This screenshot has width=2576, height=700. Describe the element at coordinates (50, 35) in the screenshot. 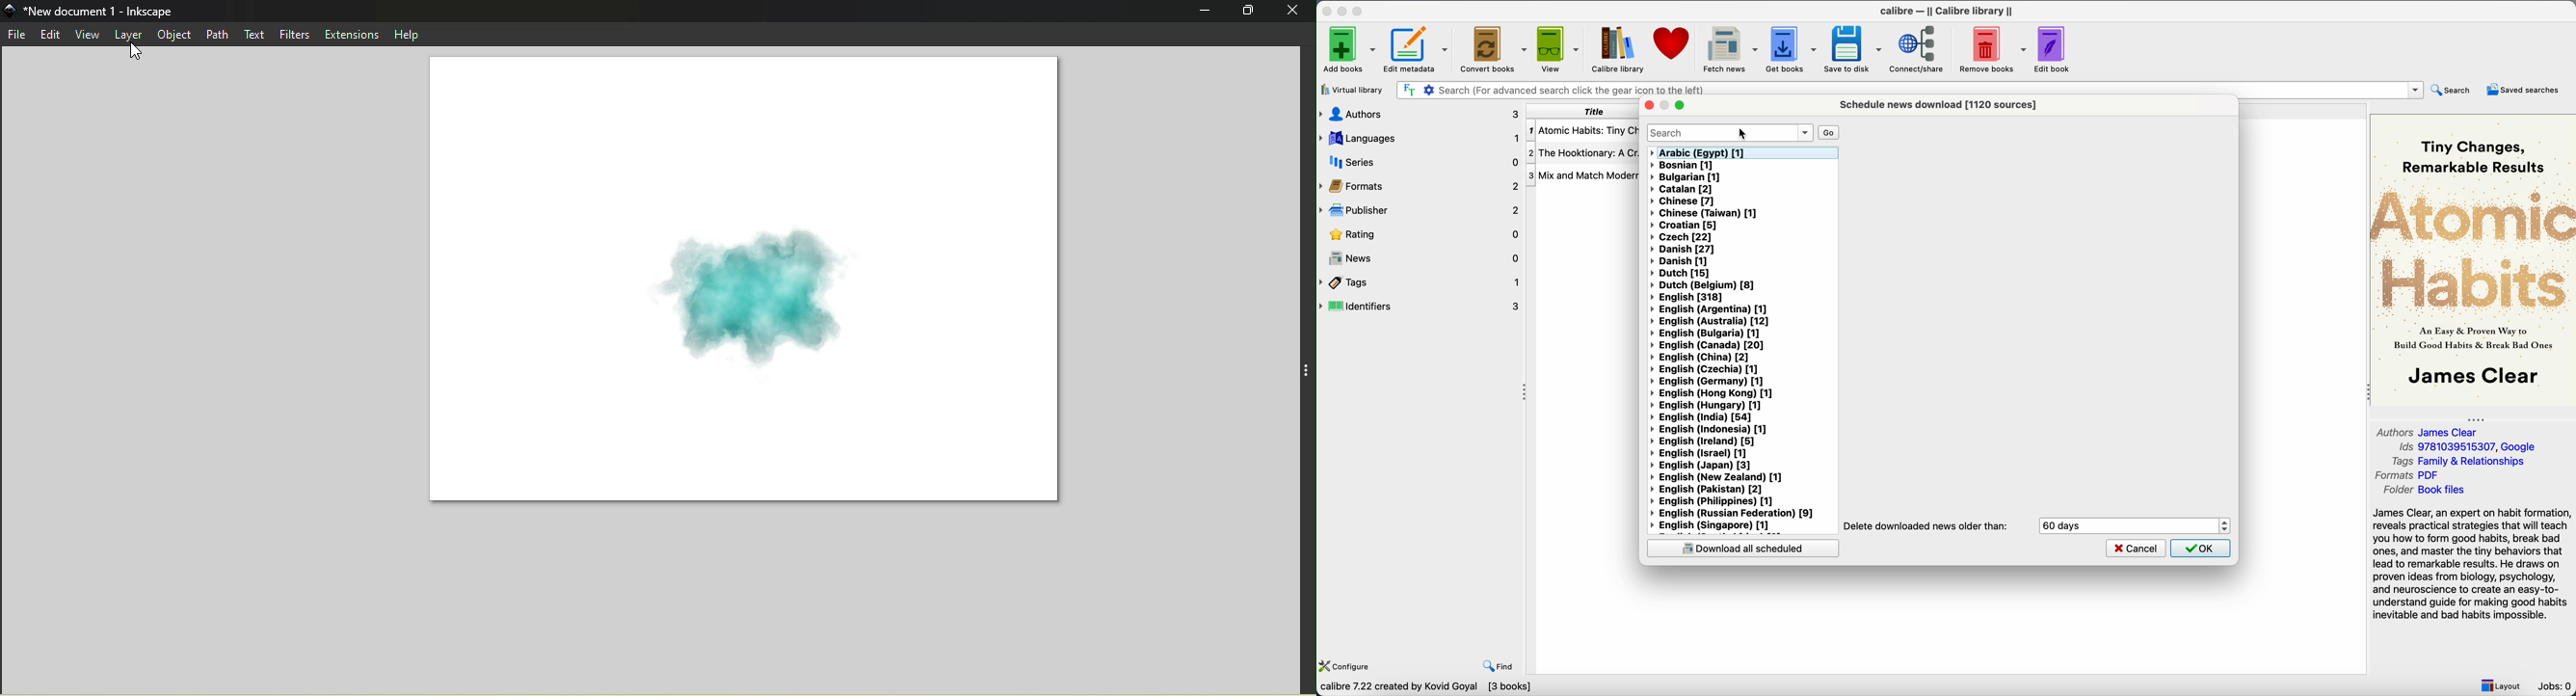

I see `Edit` at that location.